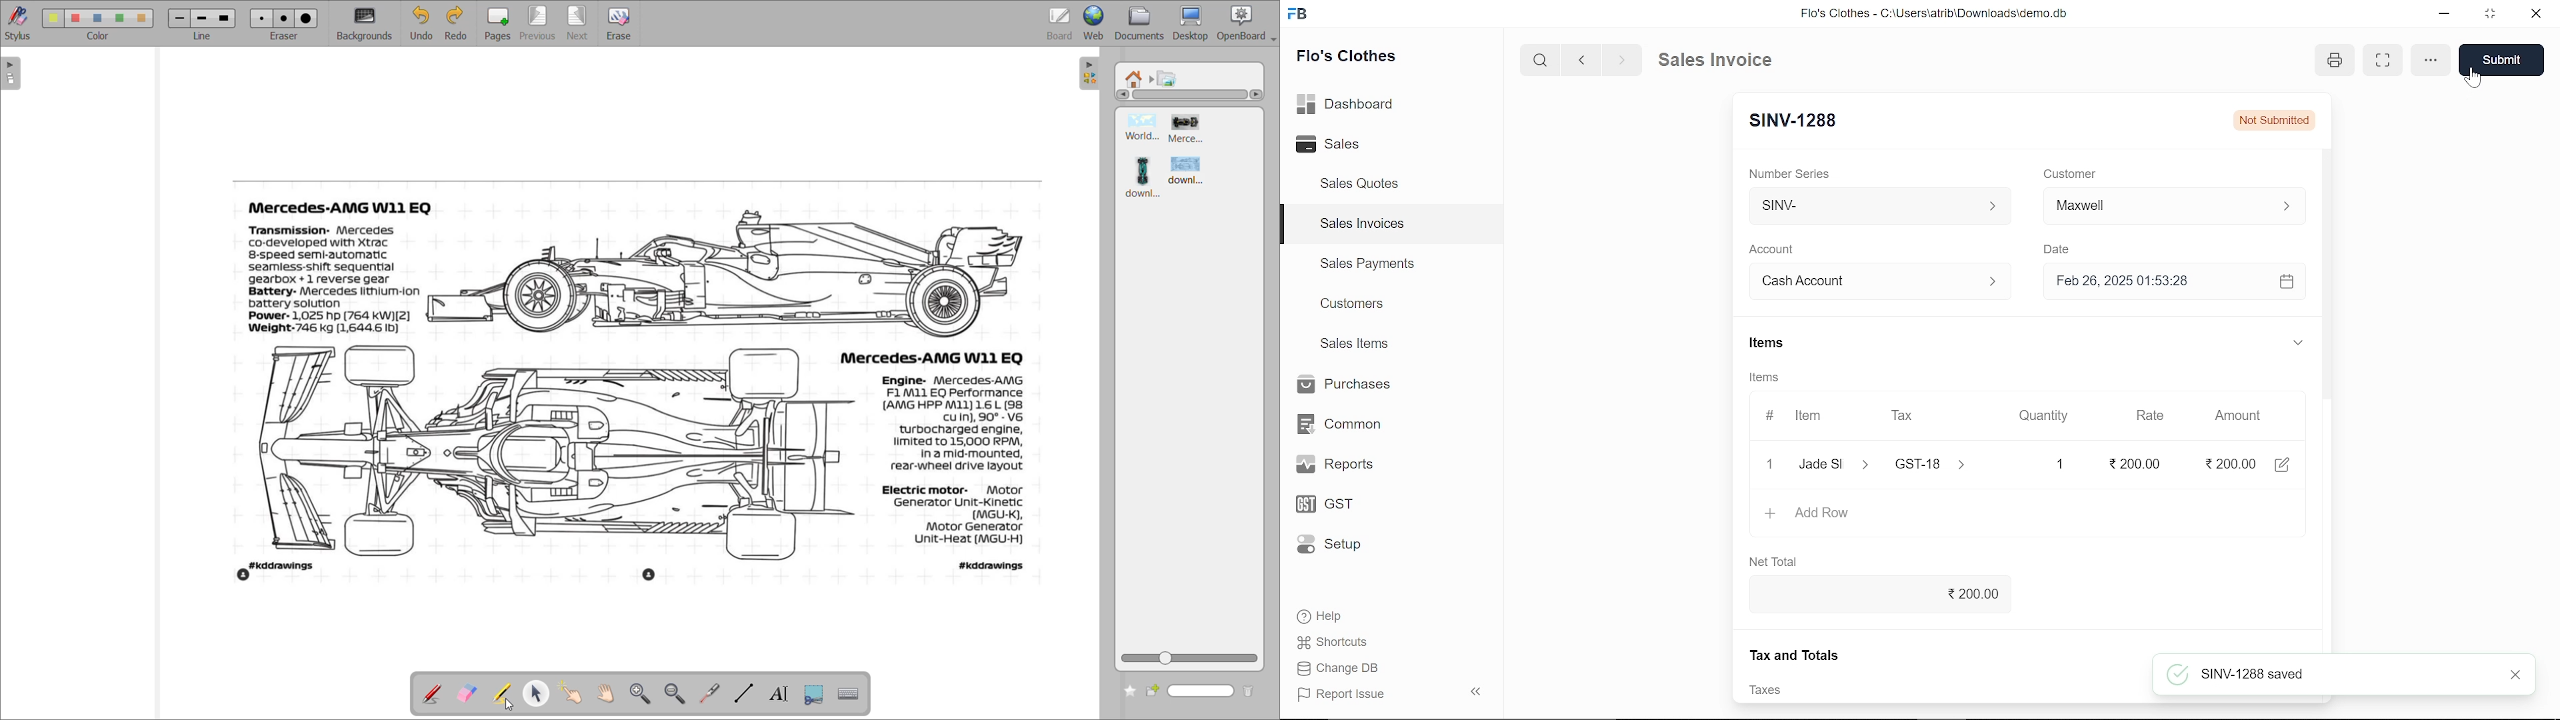  What do you see at coordinates (1343, 464) in the screenshot?
I see `Reports.` at bounding box center [1343, 464].